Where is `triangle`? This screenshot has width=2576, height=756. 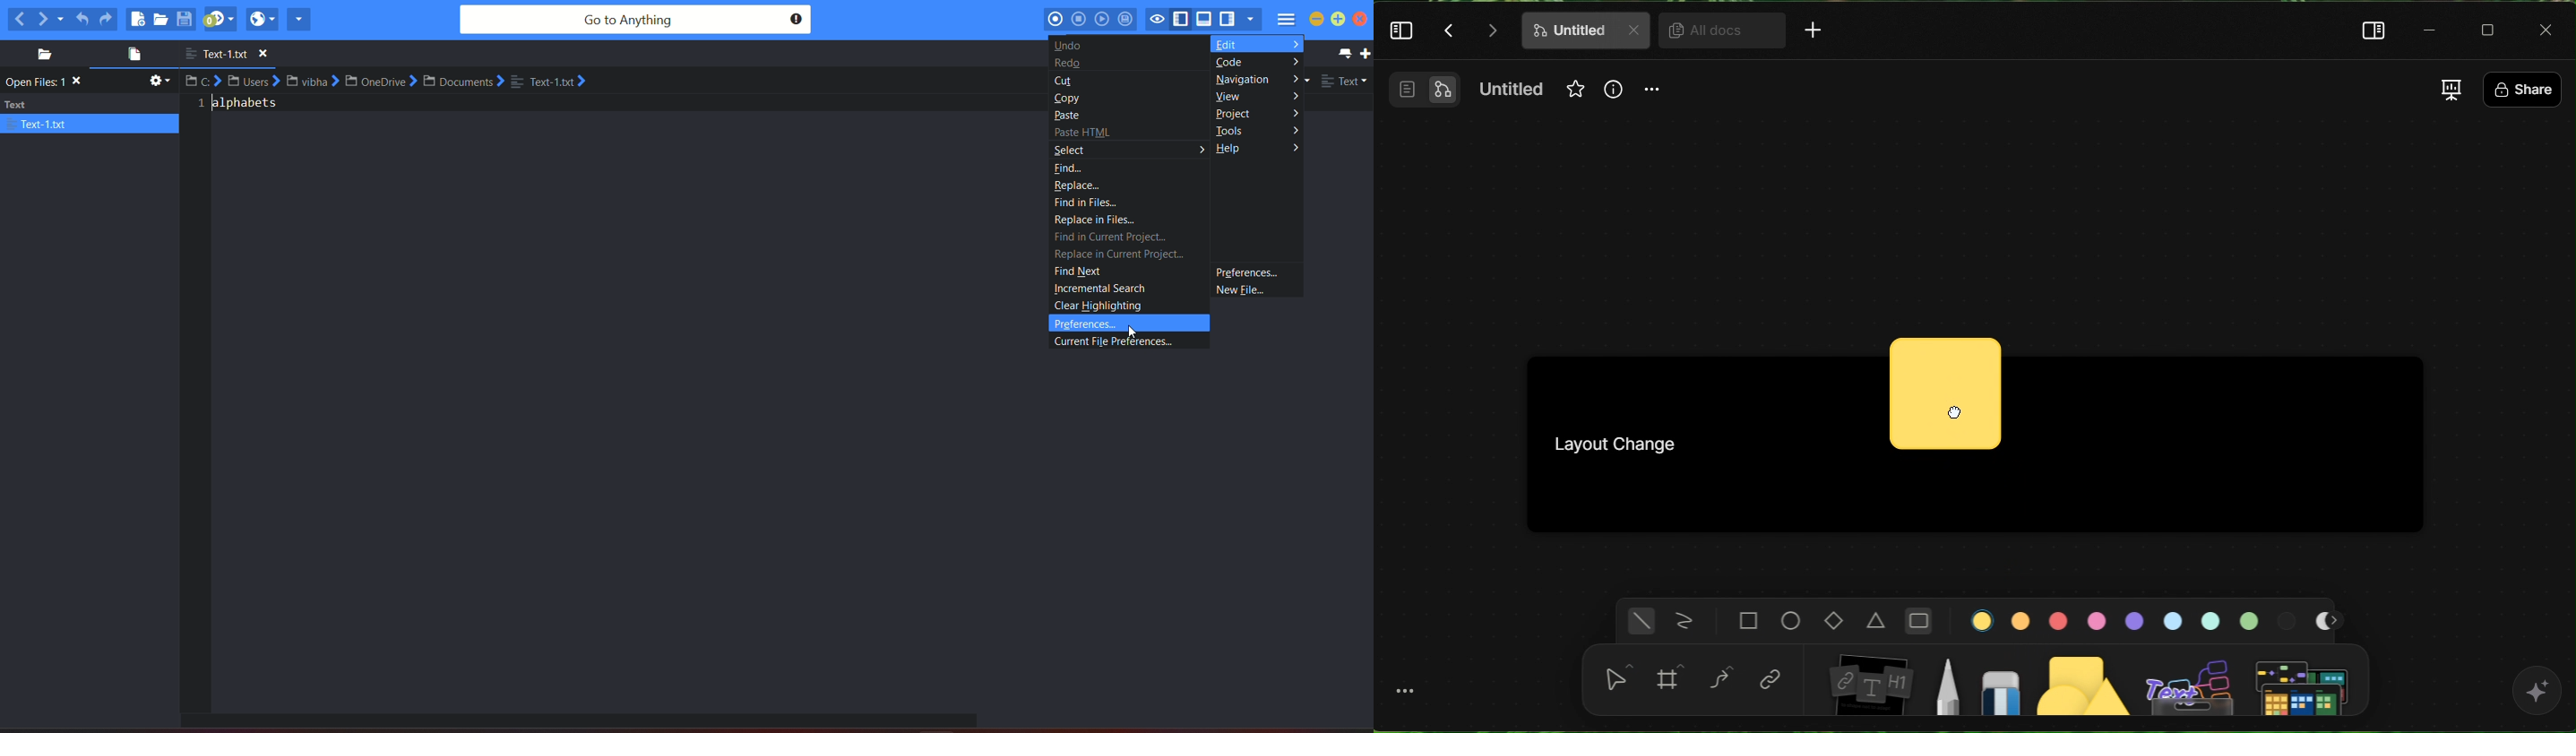 triangle is located at coordinates (1878, 620).